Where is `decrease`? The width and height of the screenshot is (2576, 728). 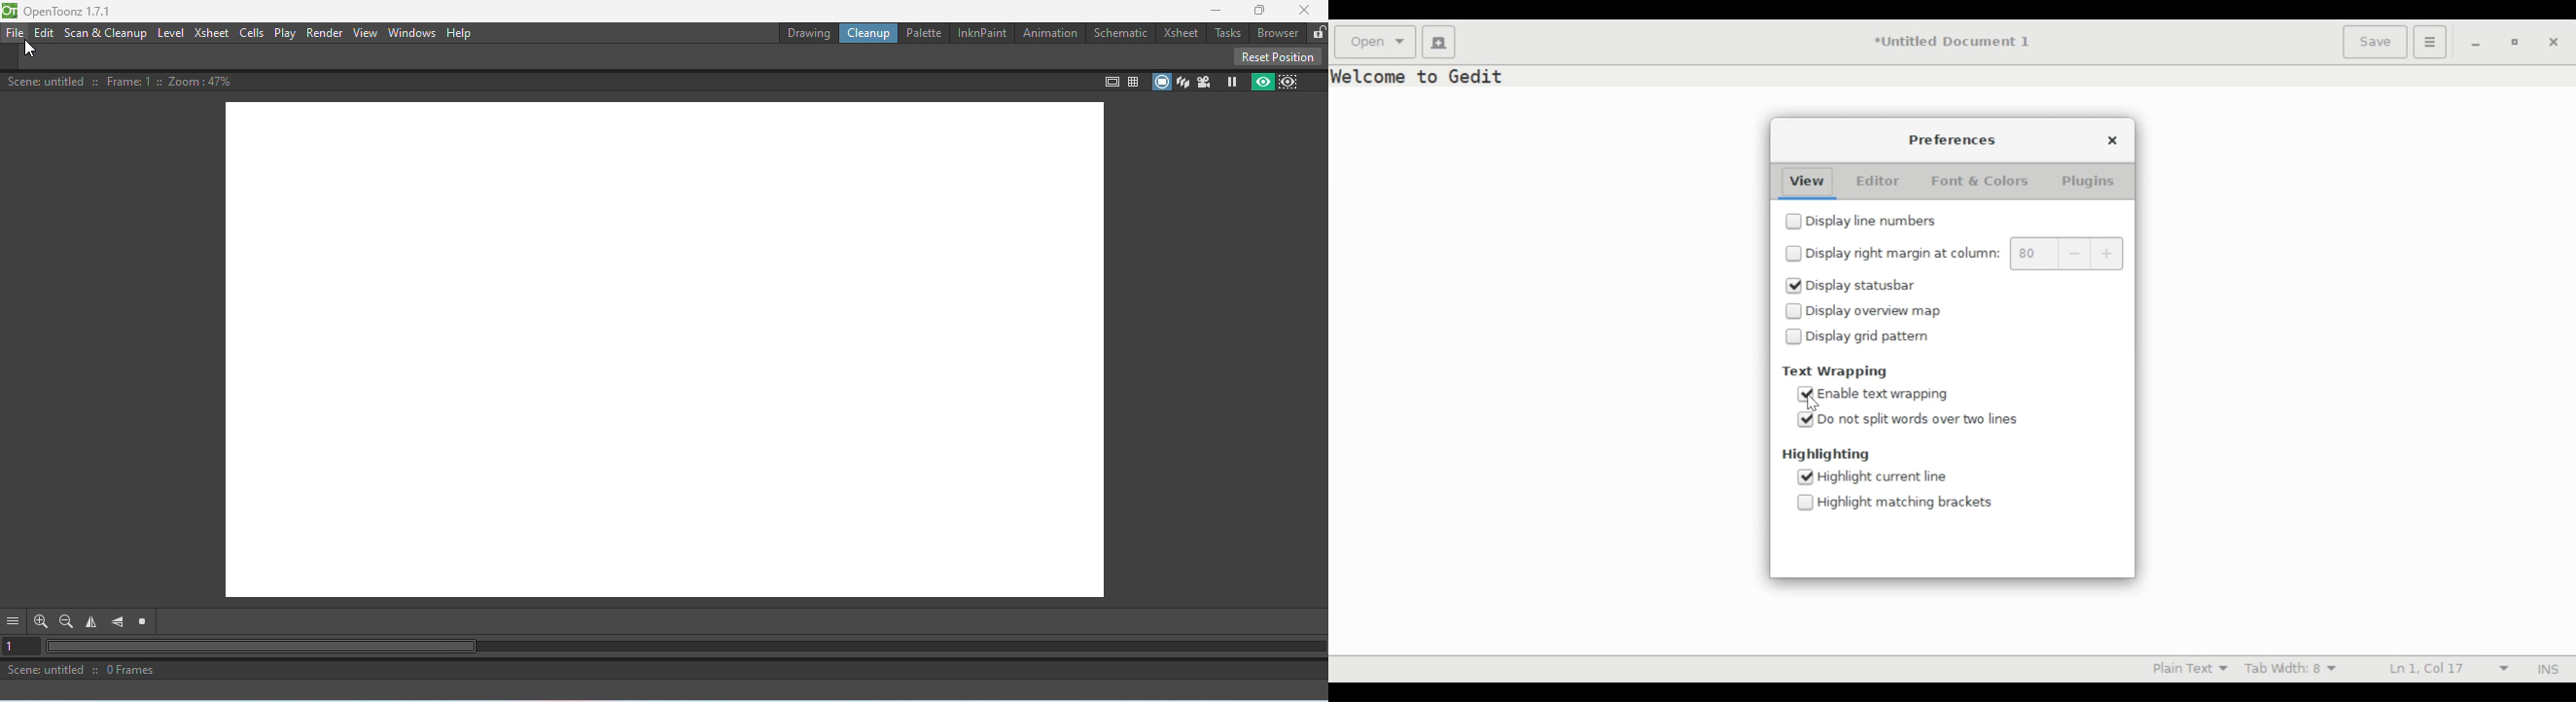
decrease is located at coordinates (2075, 254).